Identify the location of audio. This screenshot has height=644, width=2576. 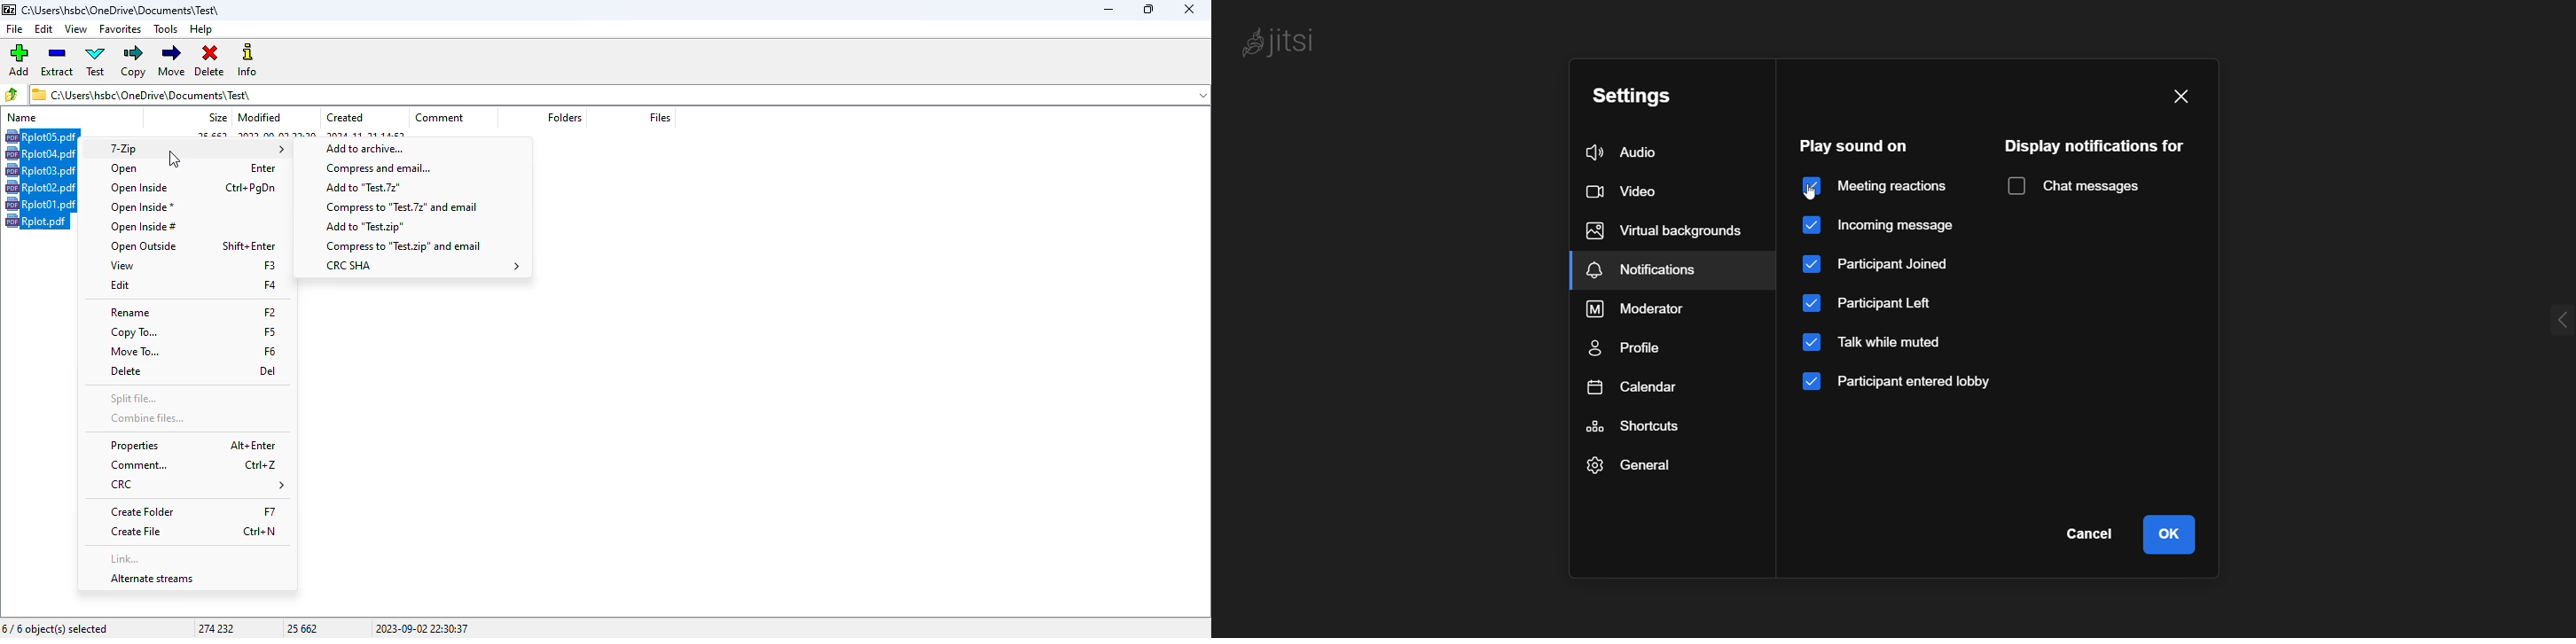
(1625, 151).